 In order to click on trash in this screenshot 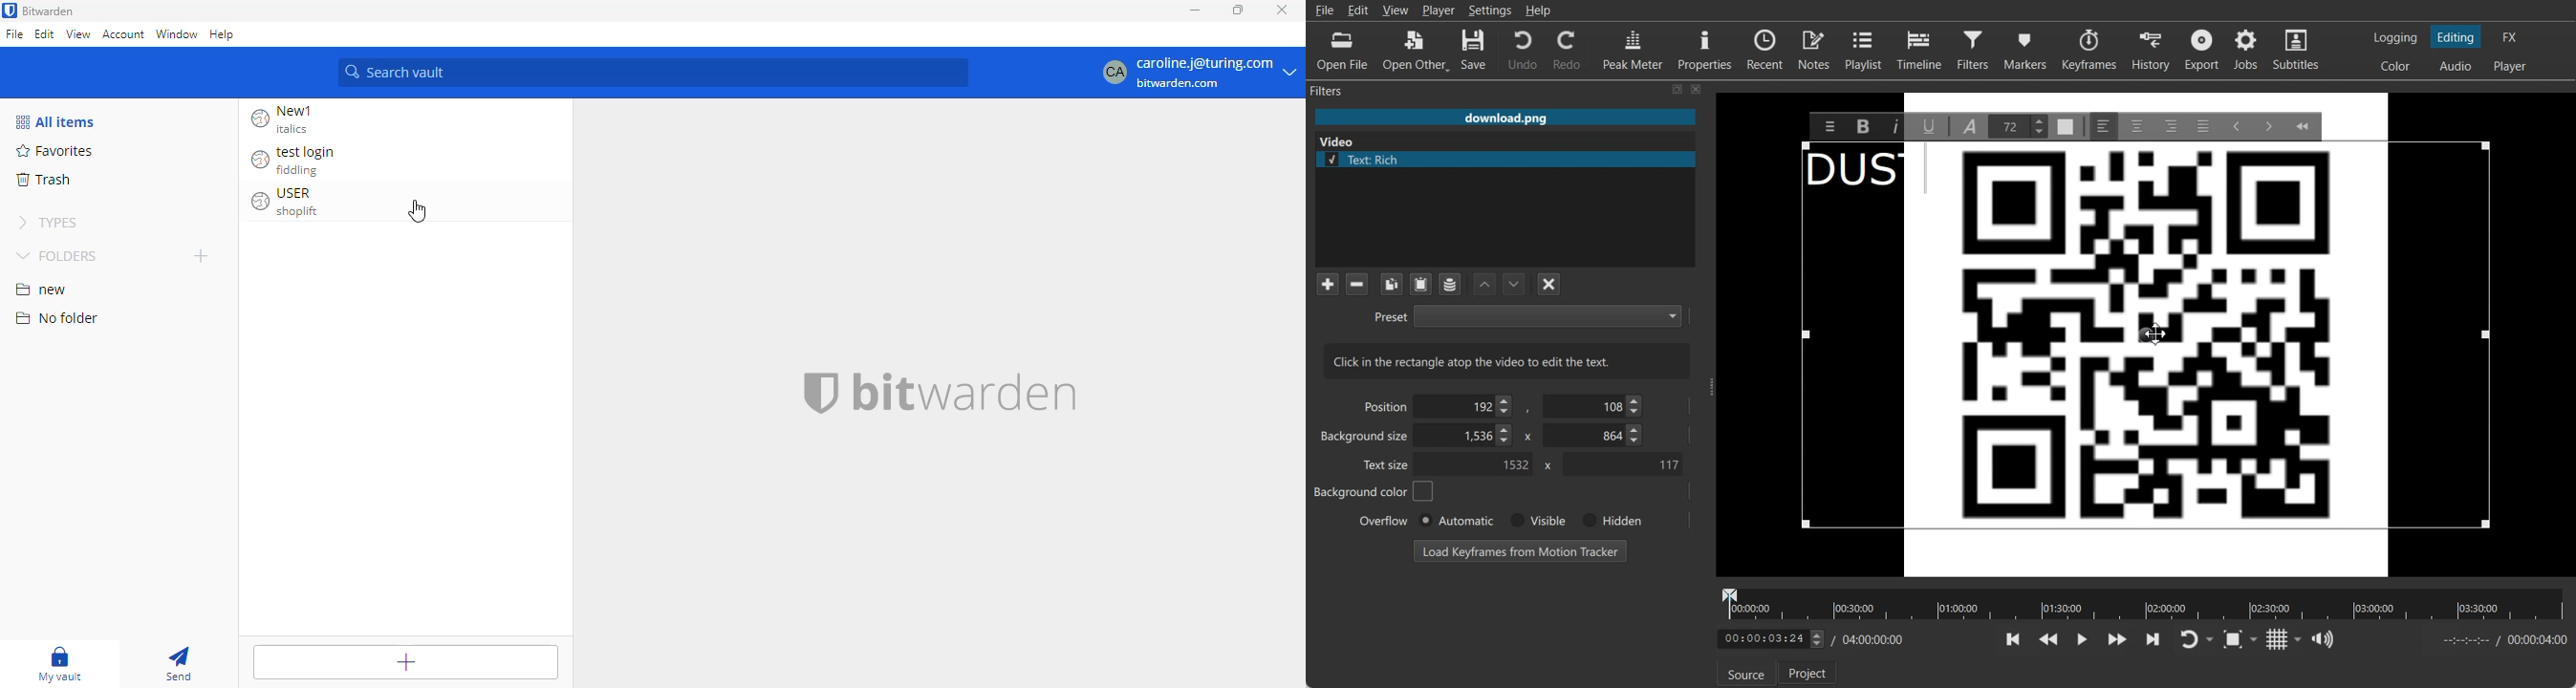, I will do `click(43, 179)`.